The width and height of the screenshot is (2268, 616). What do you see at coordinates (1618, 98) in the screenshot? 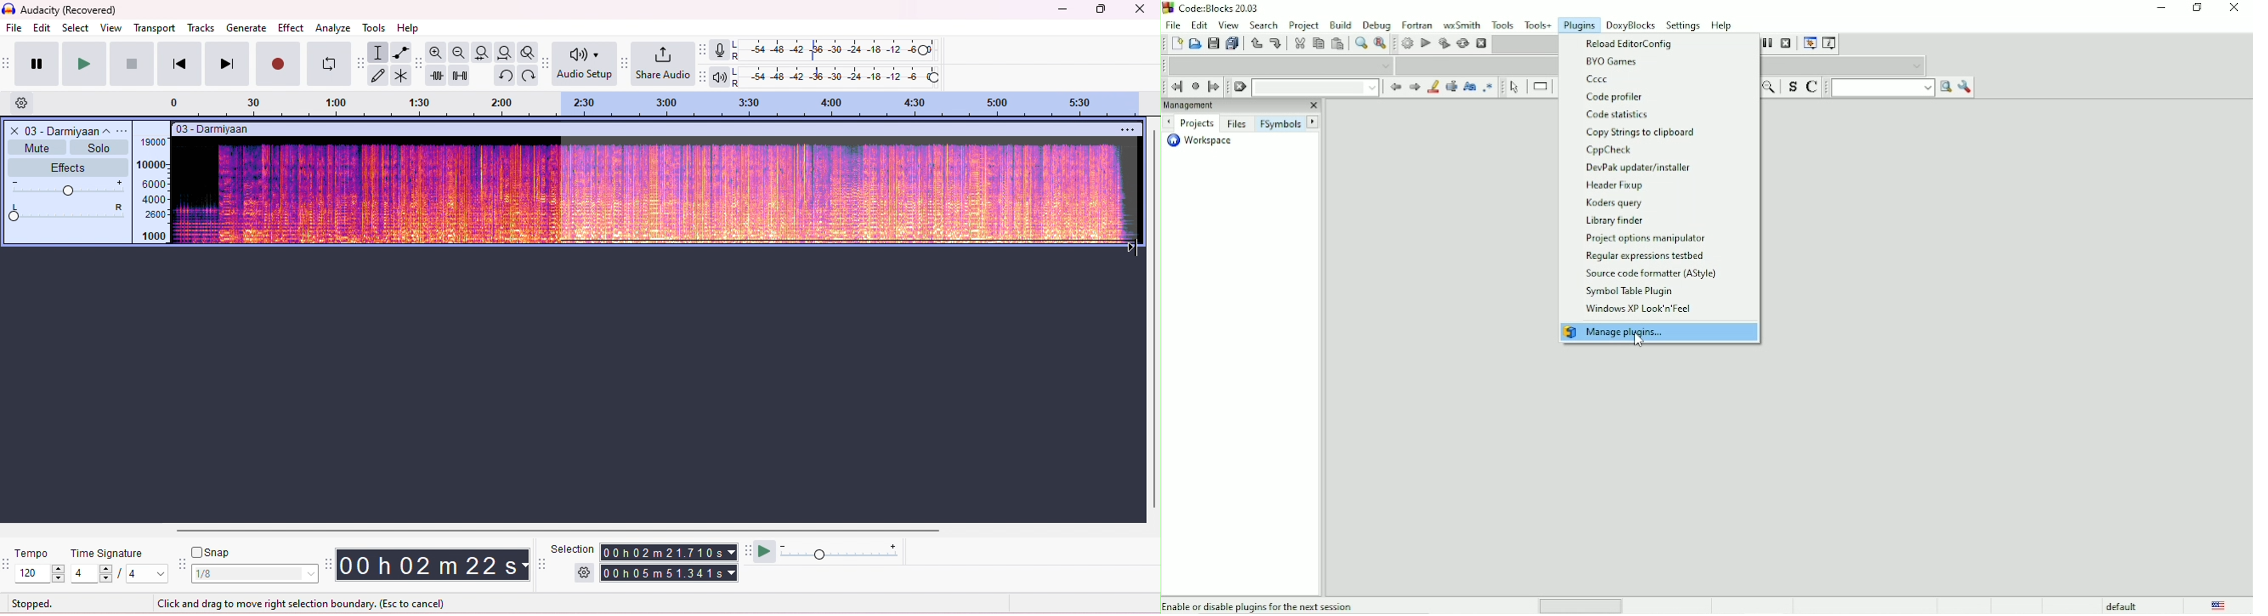
I see `Code profiler` at bounding box center [1618, 98].